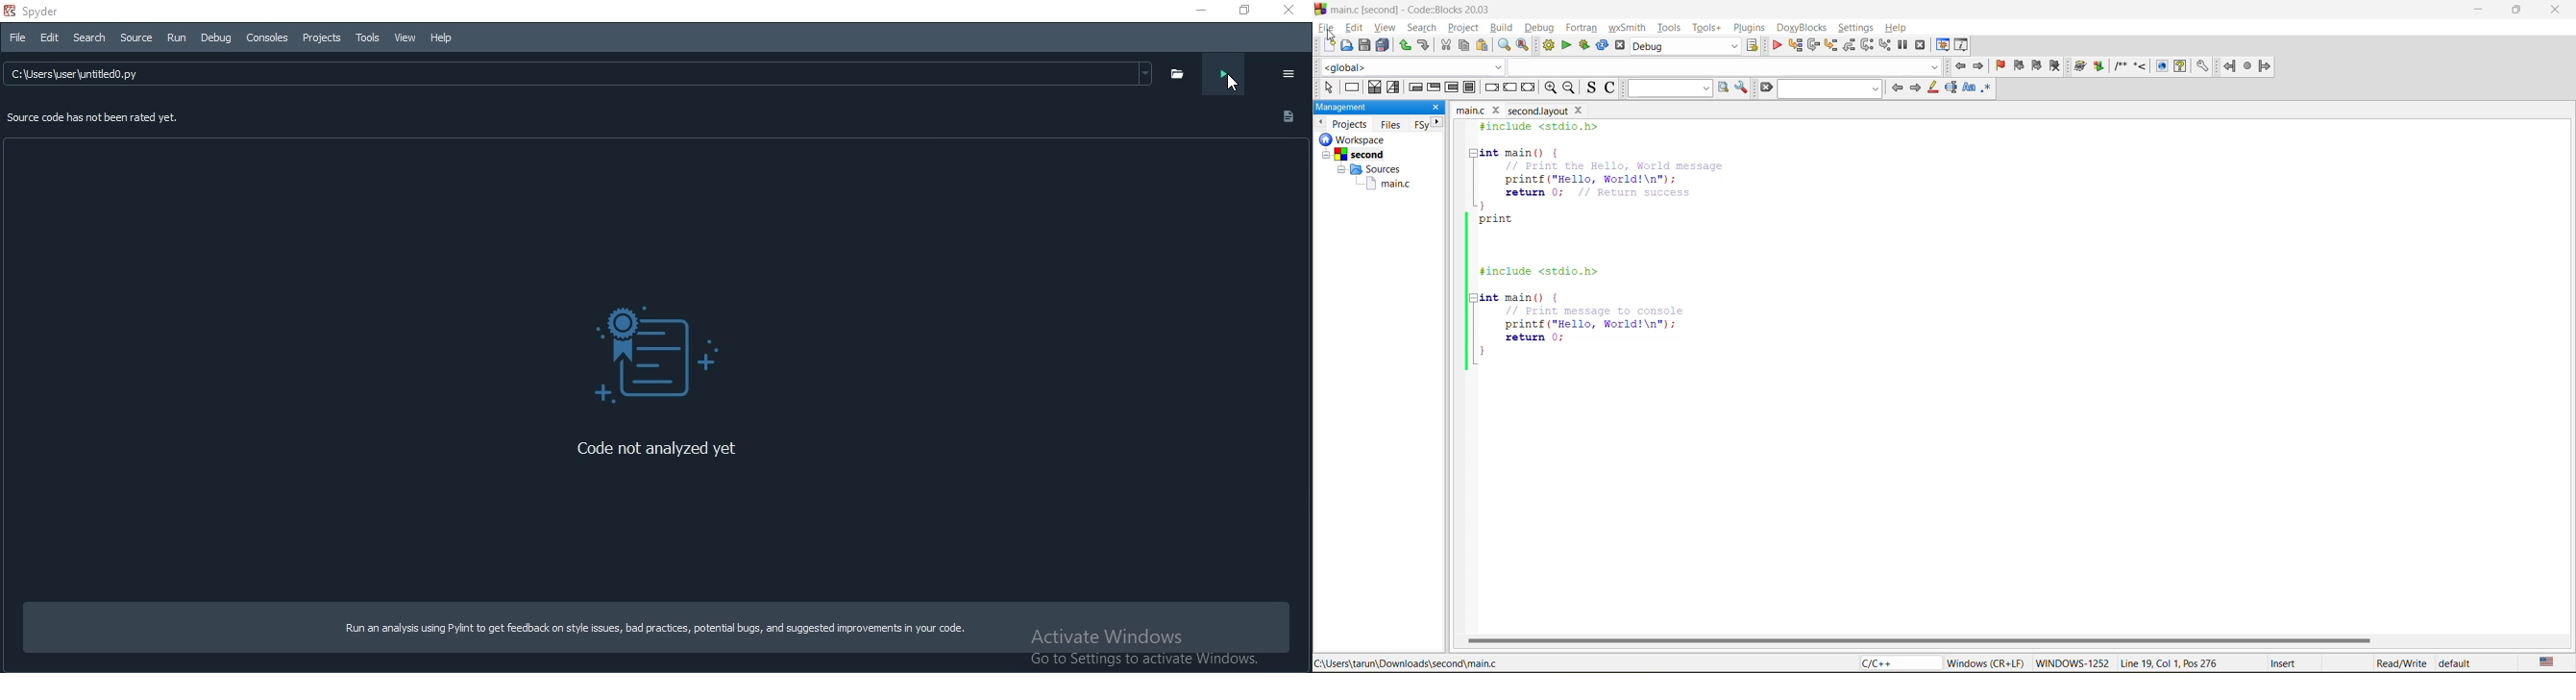 This screenshot has height=700, width=2576. Describe the element at coordinates (2017, 67) in the screenshot. I see `previous bookmark` at that location.